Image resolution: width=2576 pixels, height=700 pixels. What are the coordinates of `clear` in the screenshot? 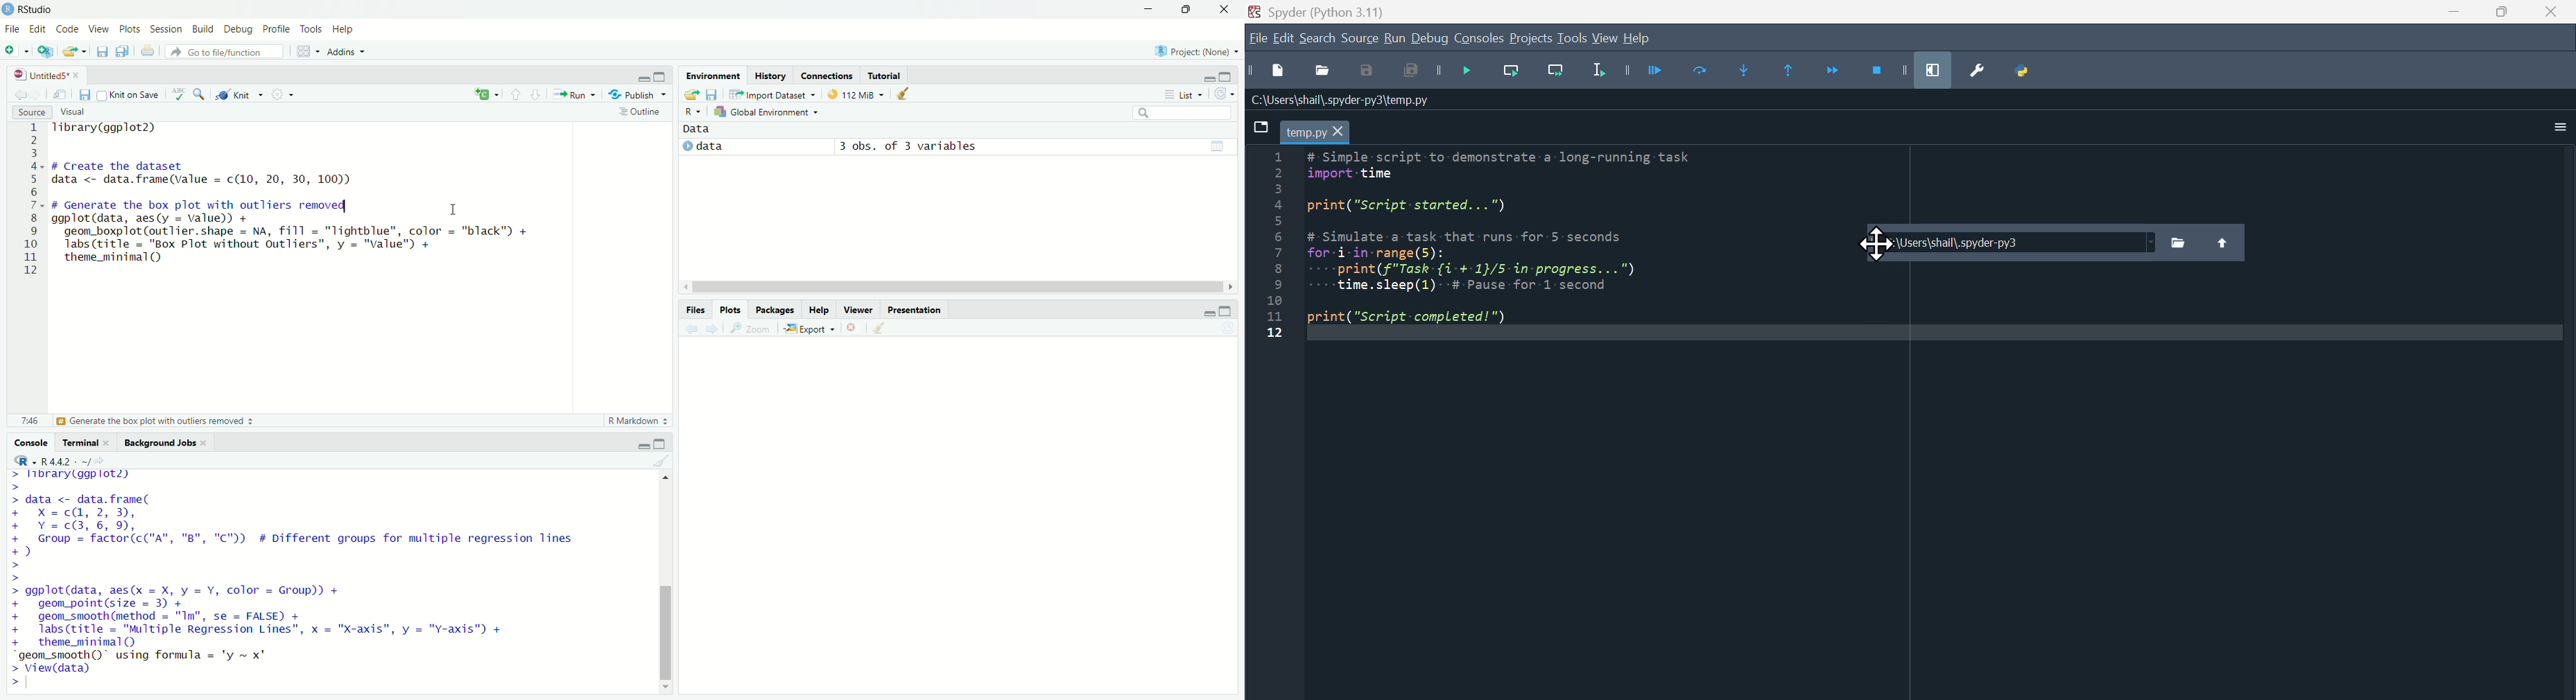 It's located at (663, 461).